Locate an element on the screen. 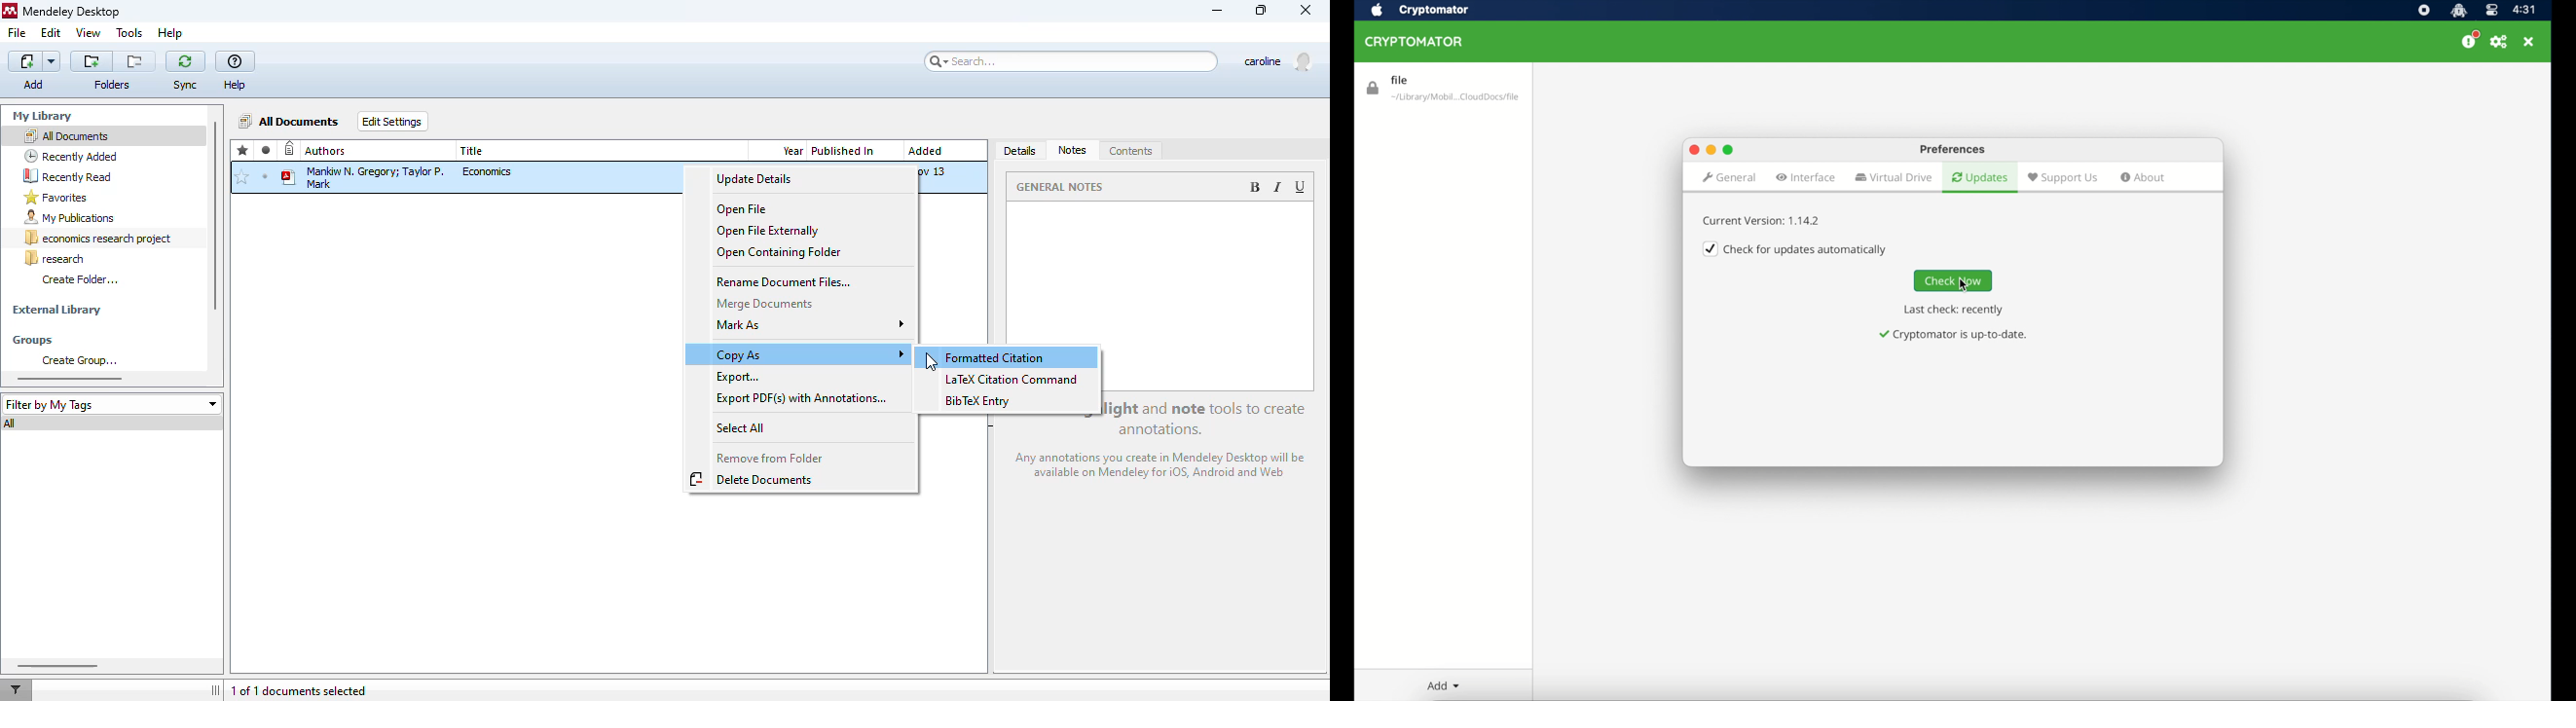 The image size is (2576, 728). export is located at coordinates (739, 378).